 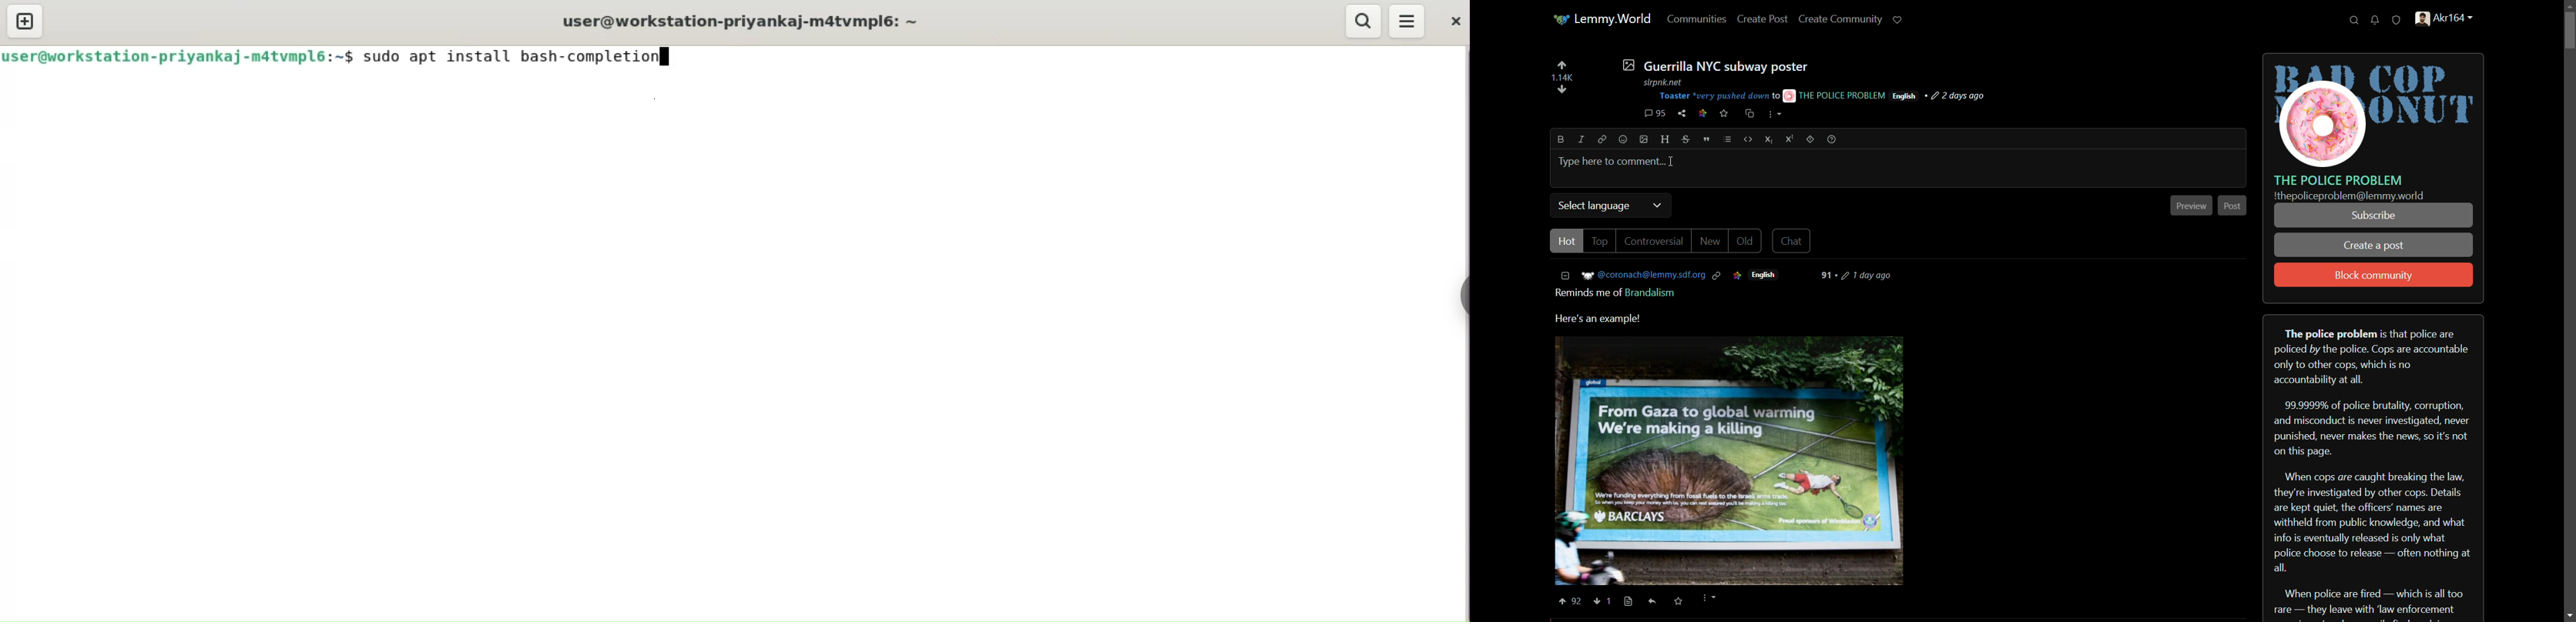 What do you see at coordinates (1628, 601) in the screenshot?
I see `view source` at bounding box center [1628, 601].